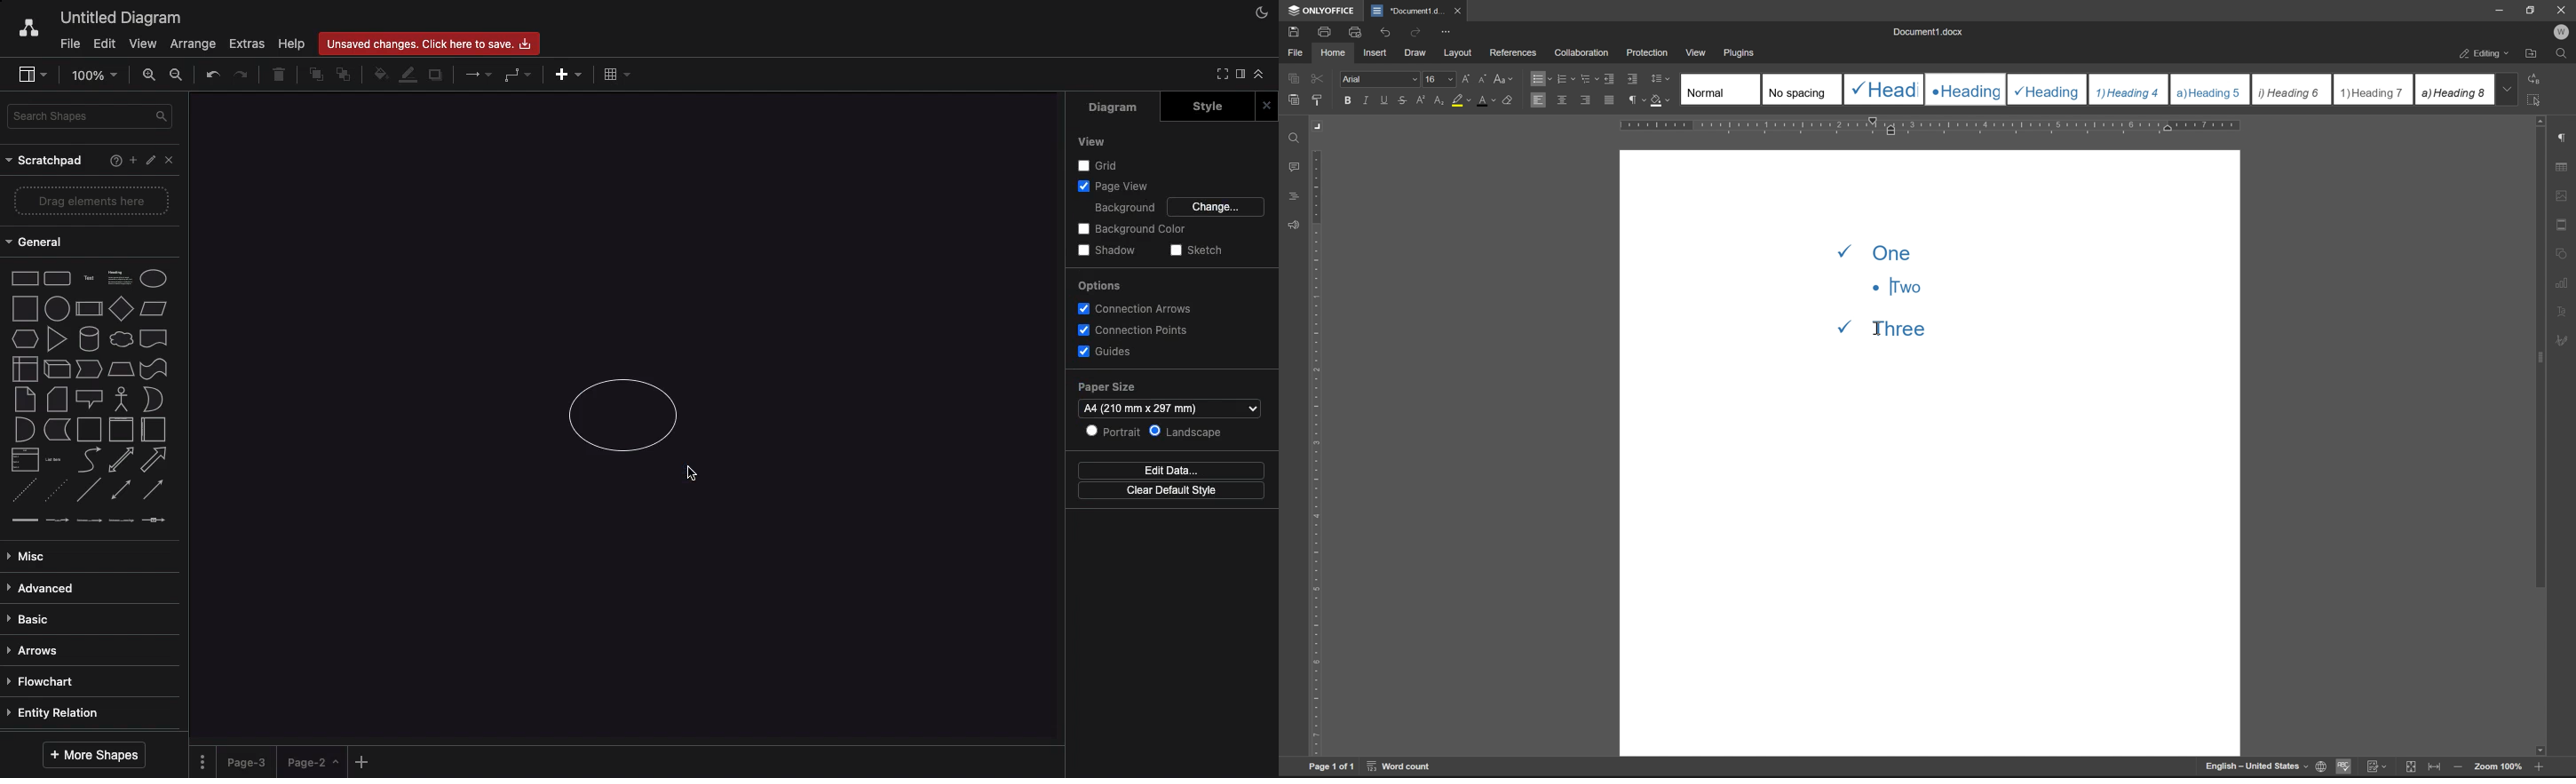  What do you see at coordinates (1293, 197) in the screenshot?
I see `headings` at bounding box center [1293, 197].